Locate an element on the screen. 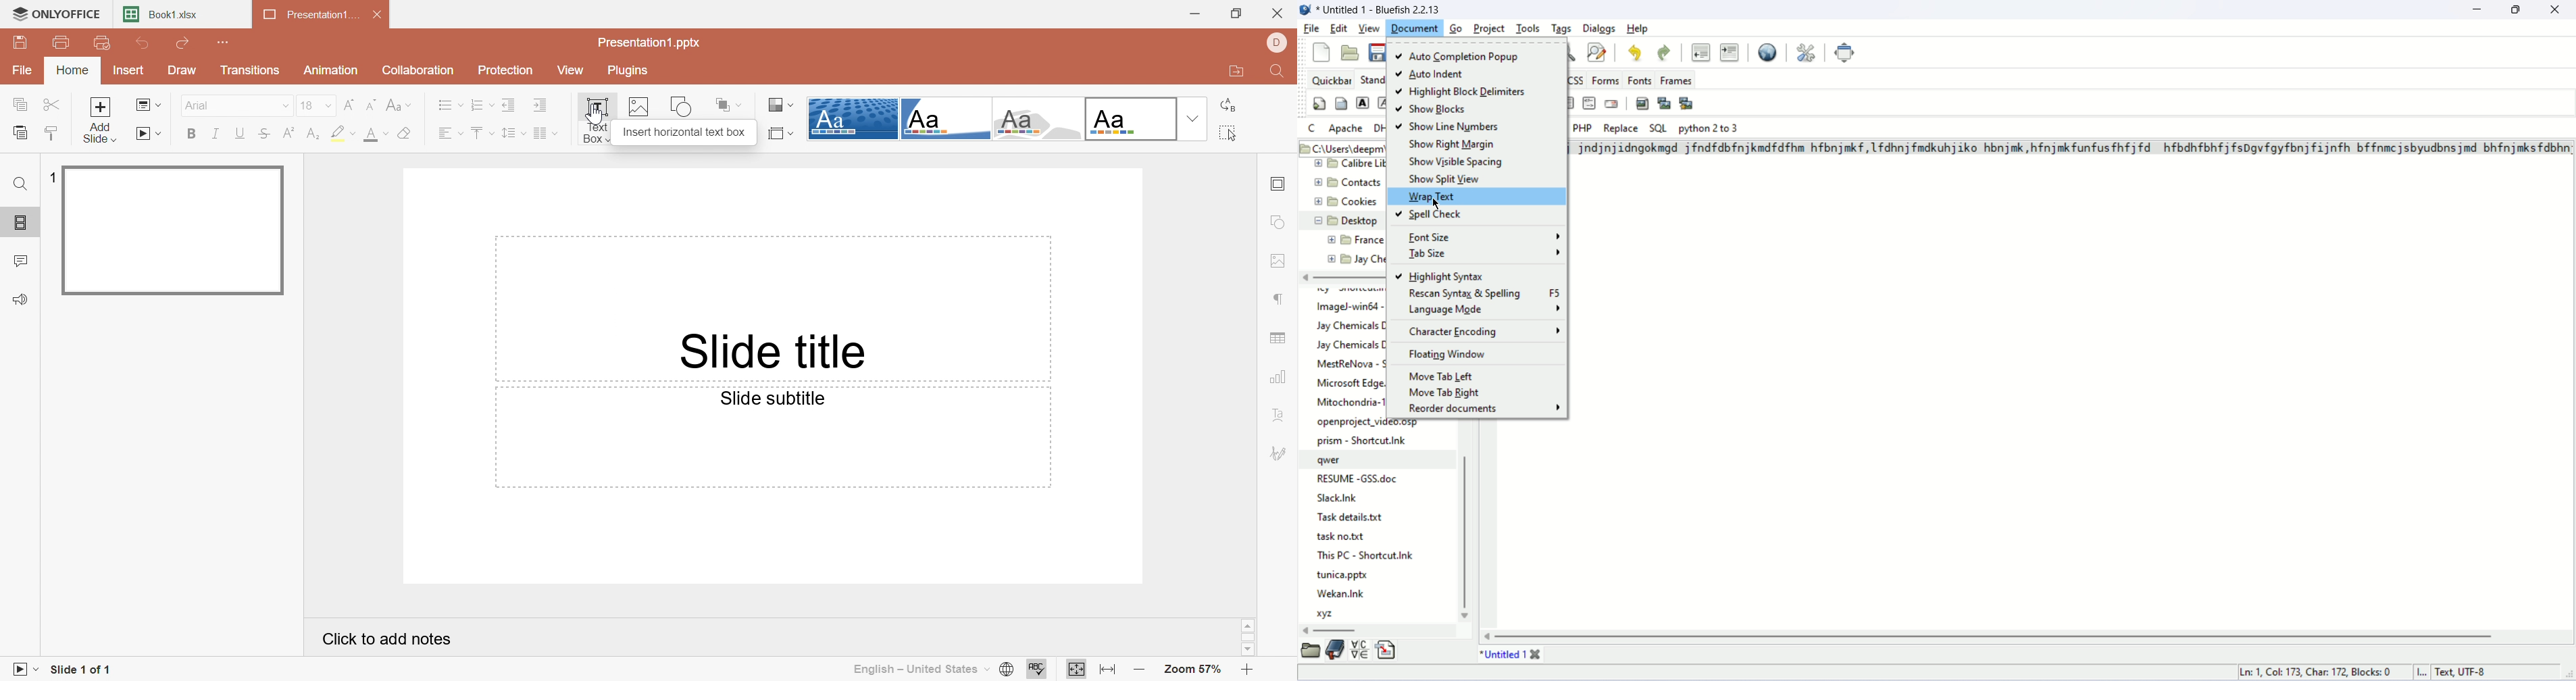  qwer is located at coordinates (1332, 460).